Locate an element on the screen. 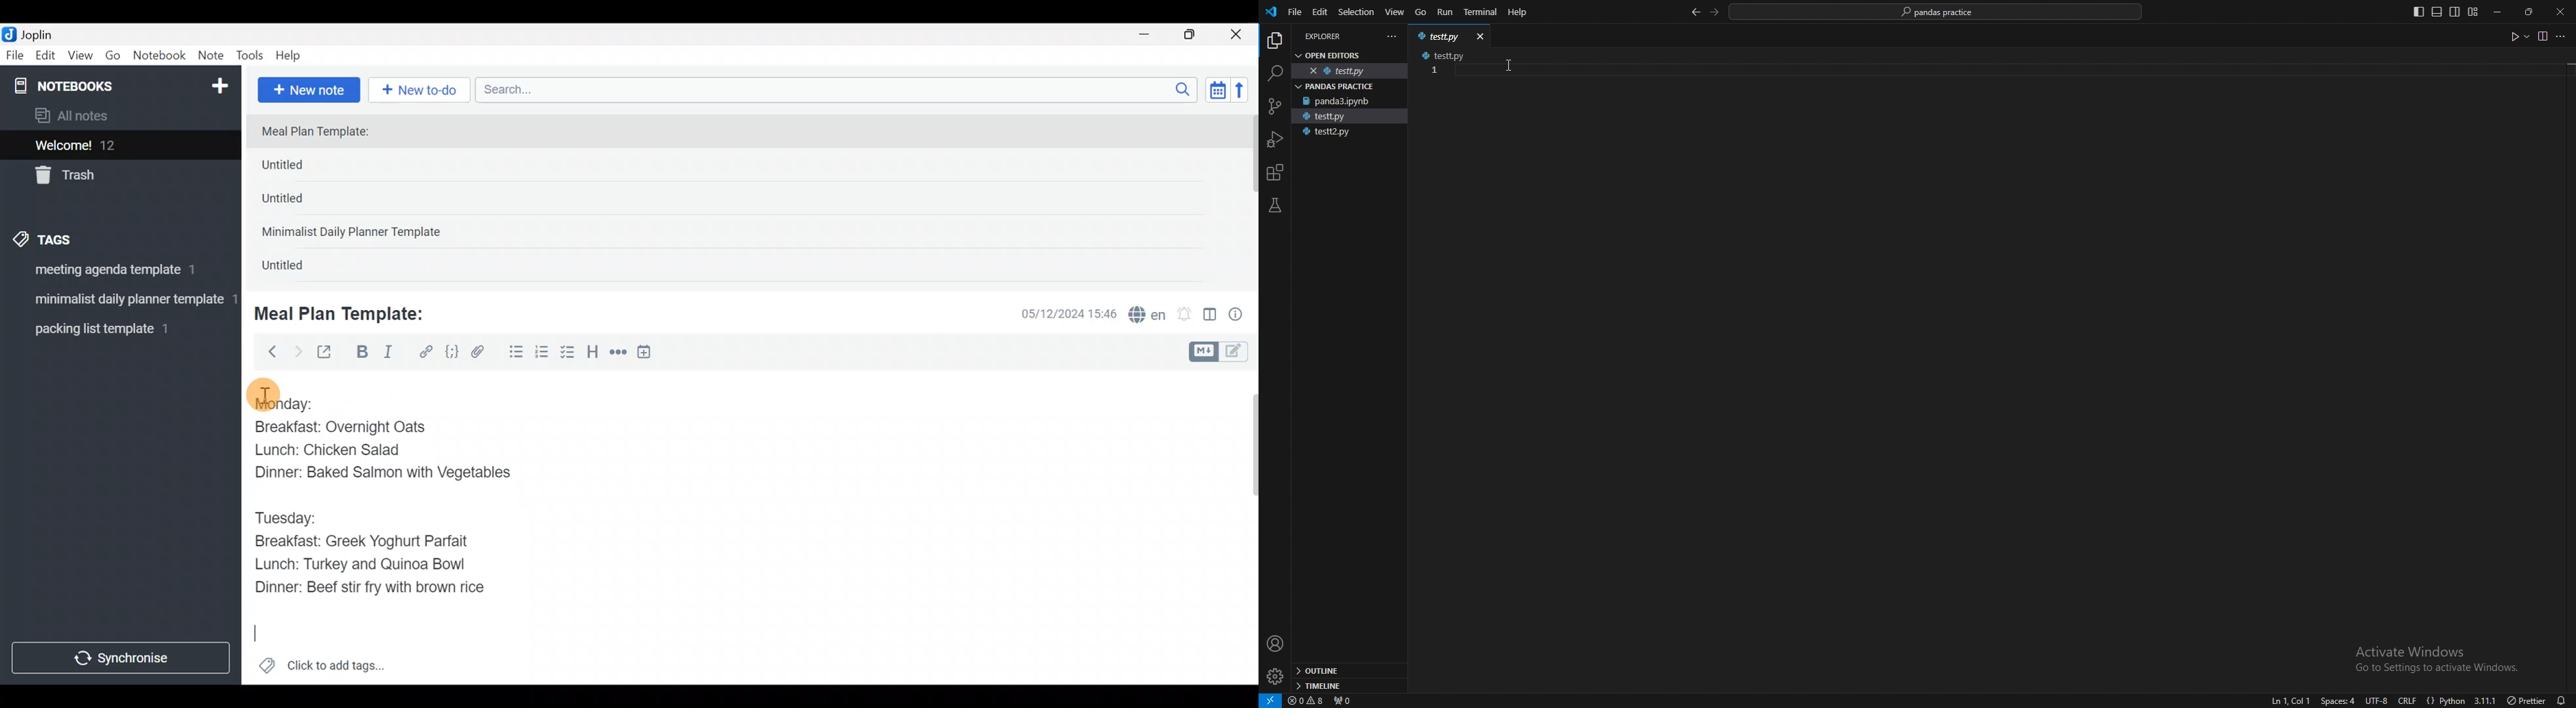 Image resolution: width=2576 pixels, height=728 pixels. cursor is located at coordinates (262, 394).